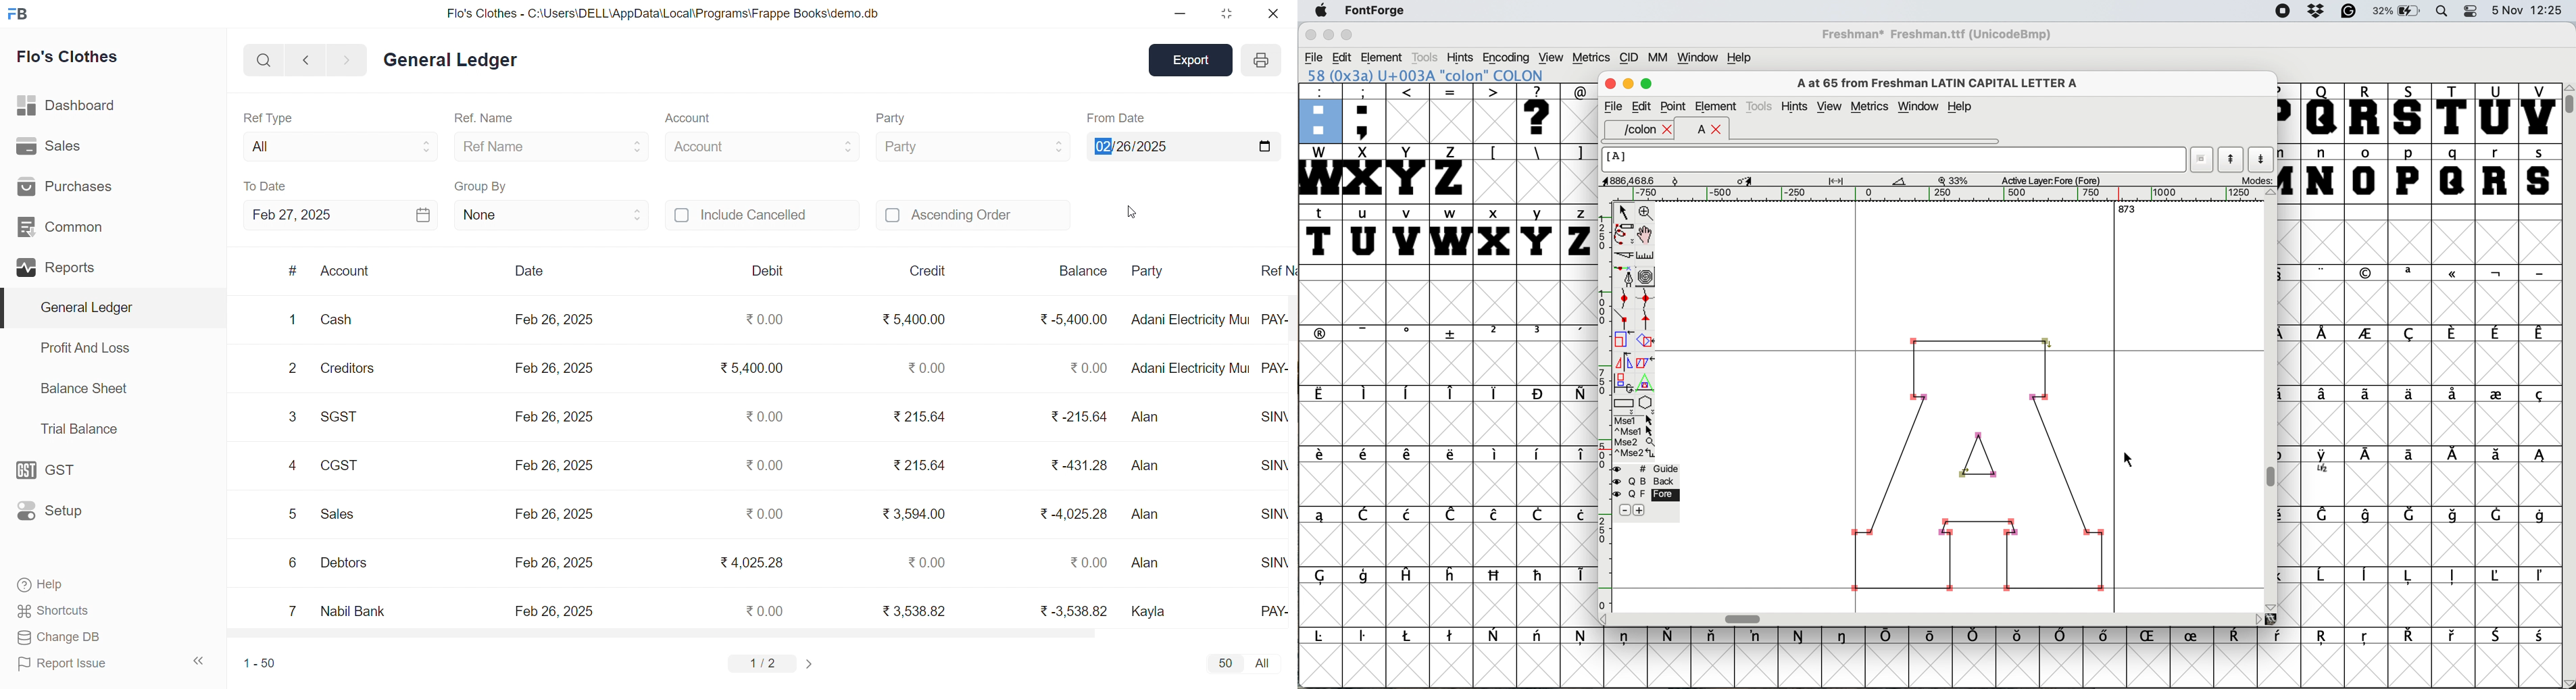 The image size is (2576, 700). I want to click on Q, so click(2323, 113).